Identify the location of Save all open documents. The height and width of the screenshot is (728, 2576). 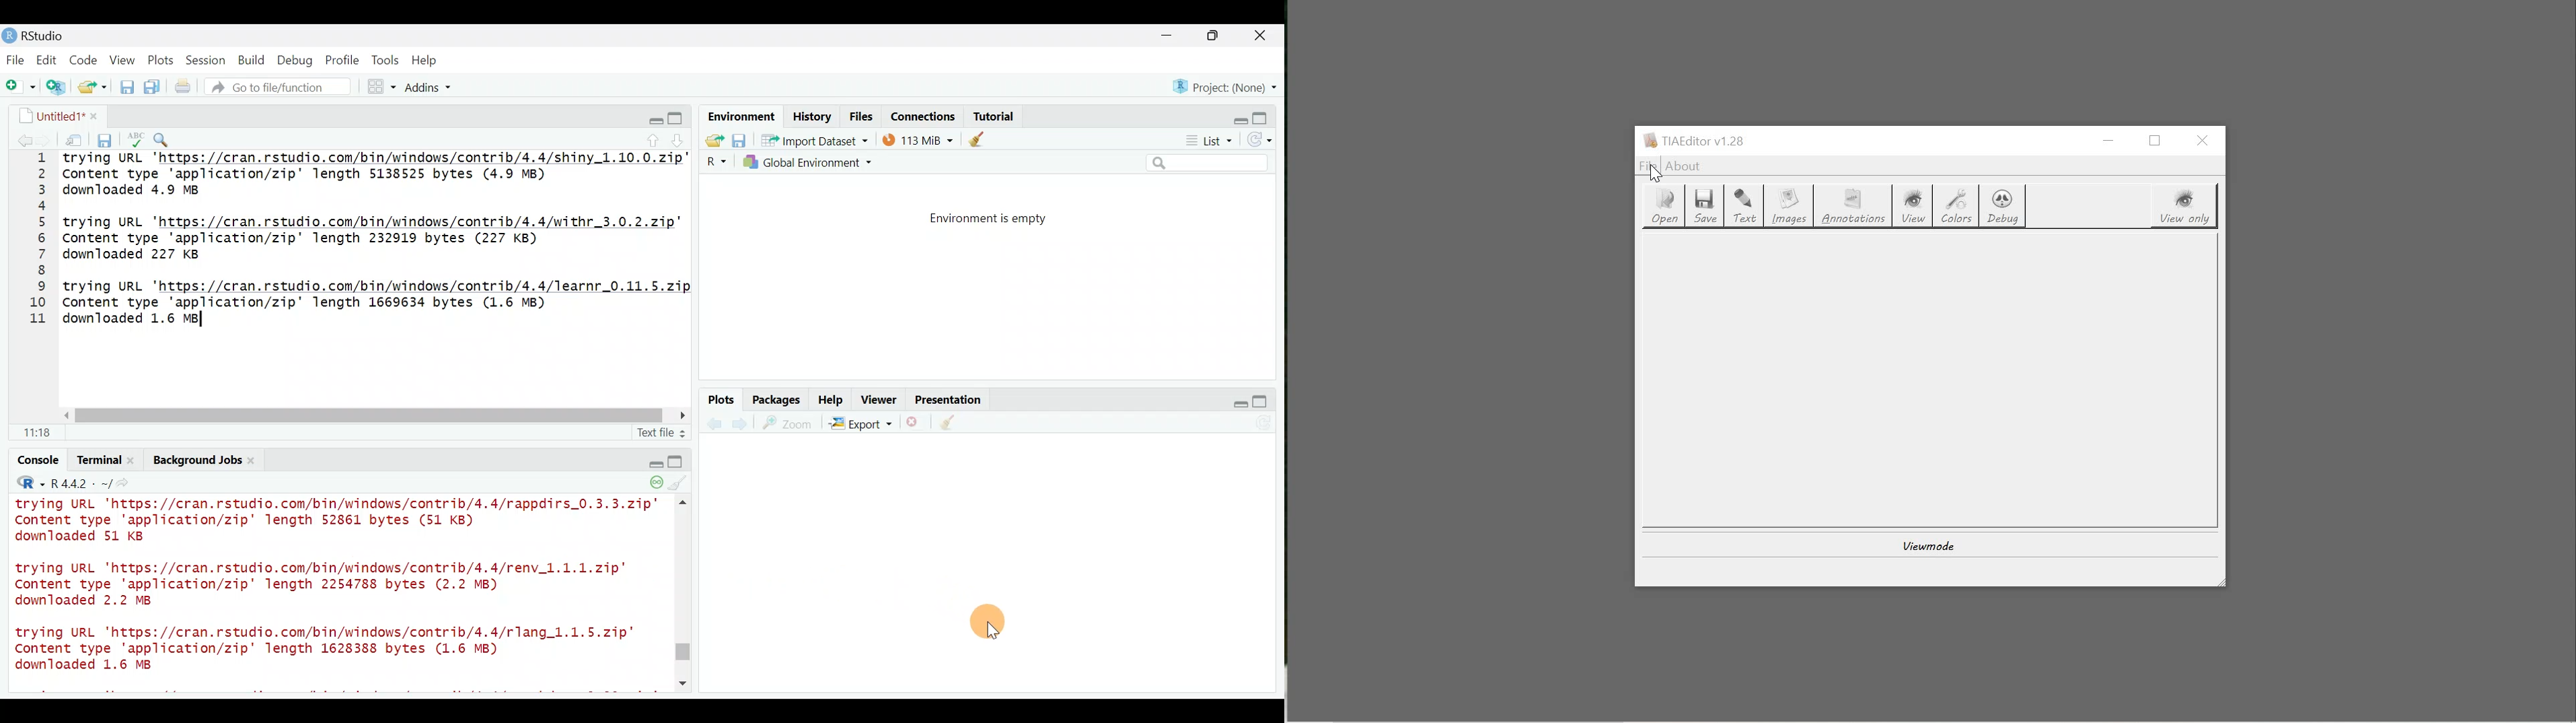
(154, 88).